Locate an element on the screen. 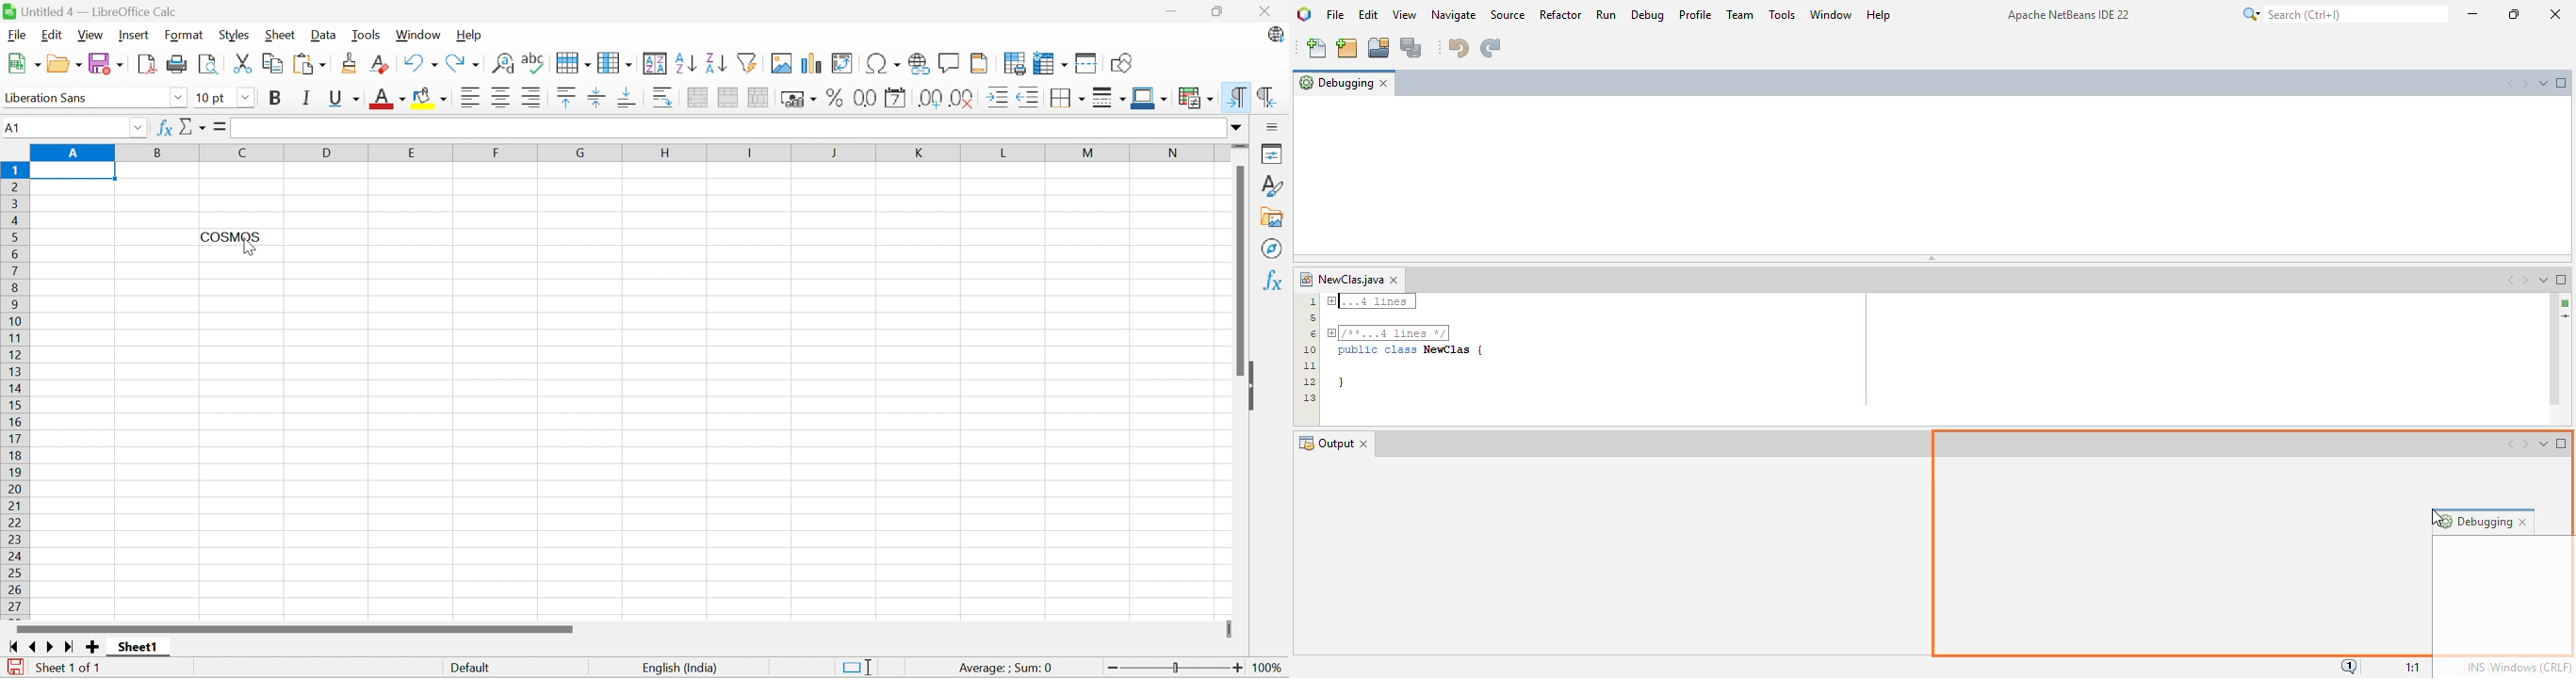 The width and height of the screenshot is (2576, 700). Scroll To Next Sheet is located at coordinates (52, 647).